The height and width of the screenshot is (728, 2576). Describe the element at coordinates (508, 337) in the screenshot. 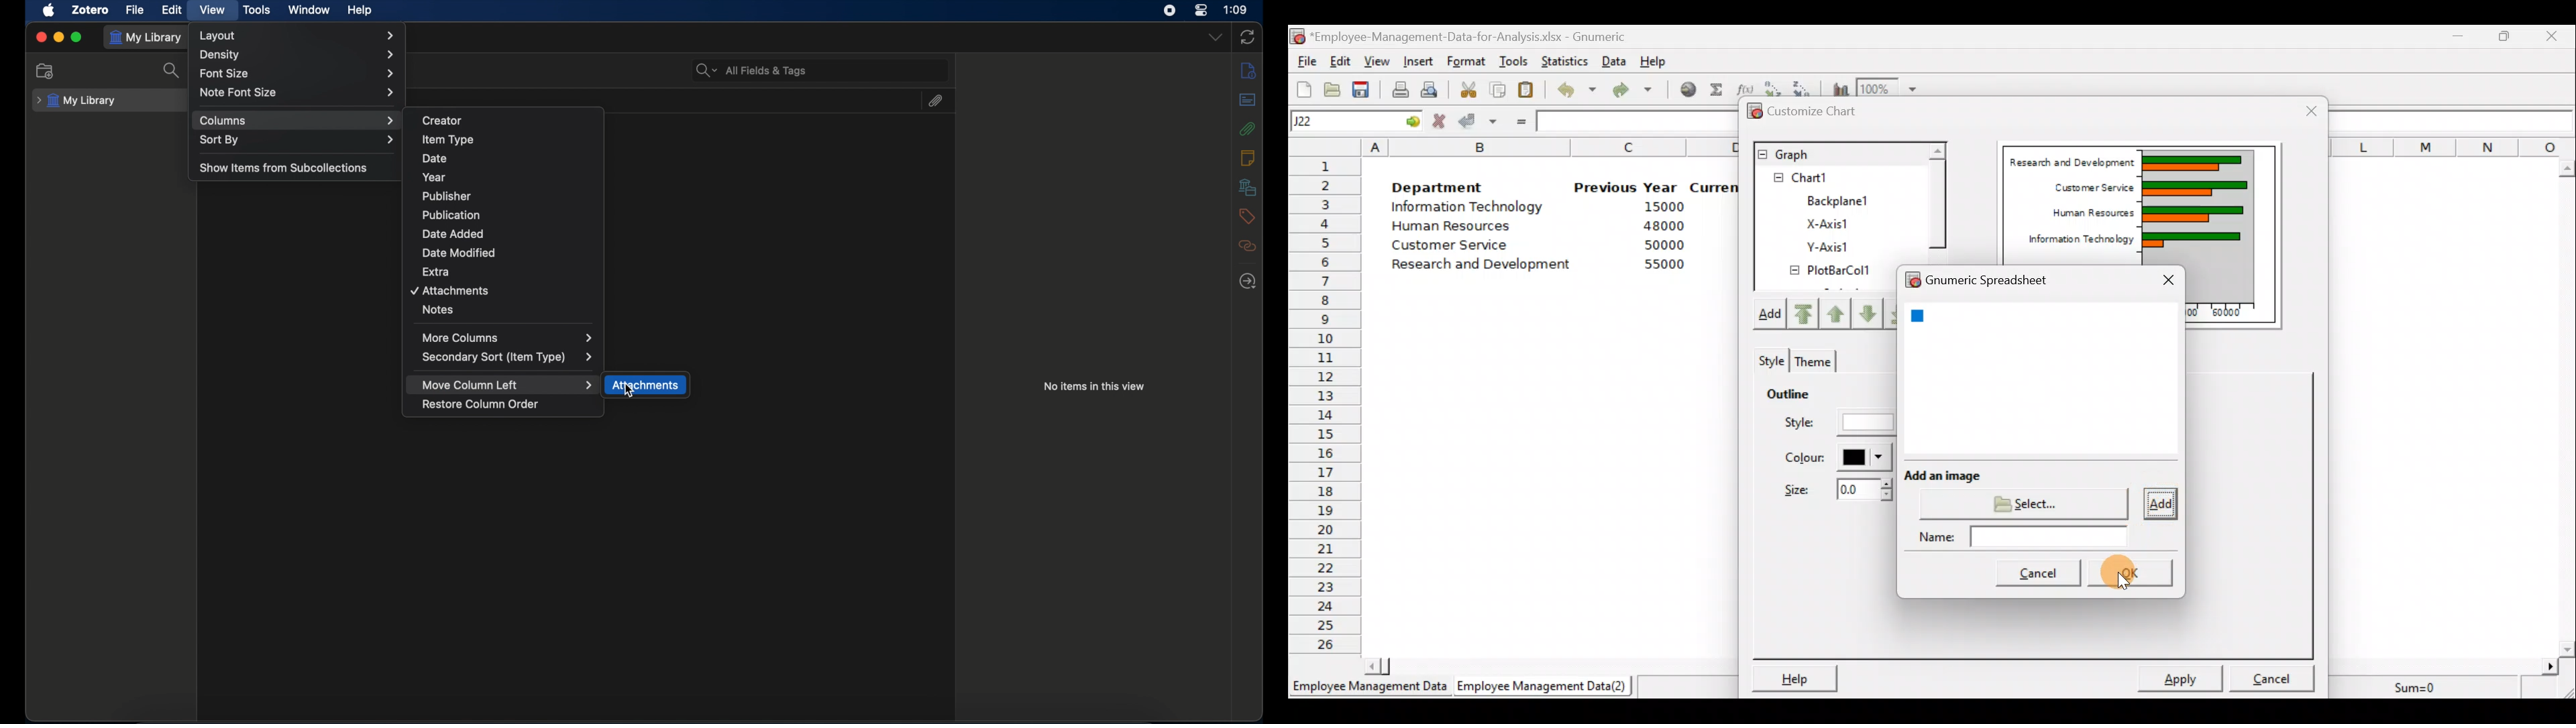

I see `more columns` at that location.